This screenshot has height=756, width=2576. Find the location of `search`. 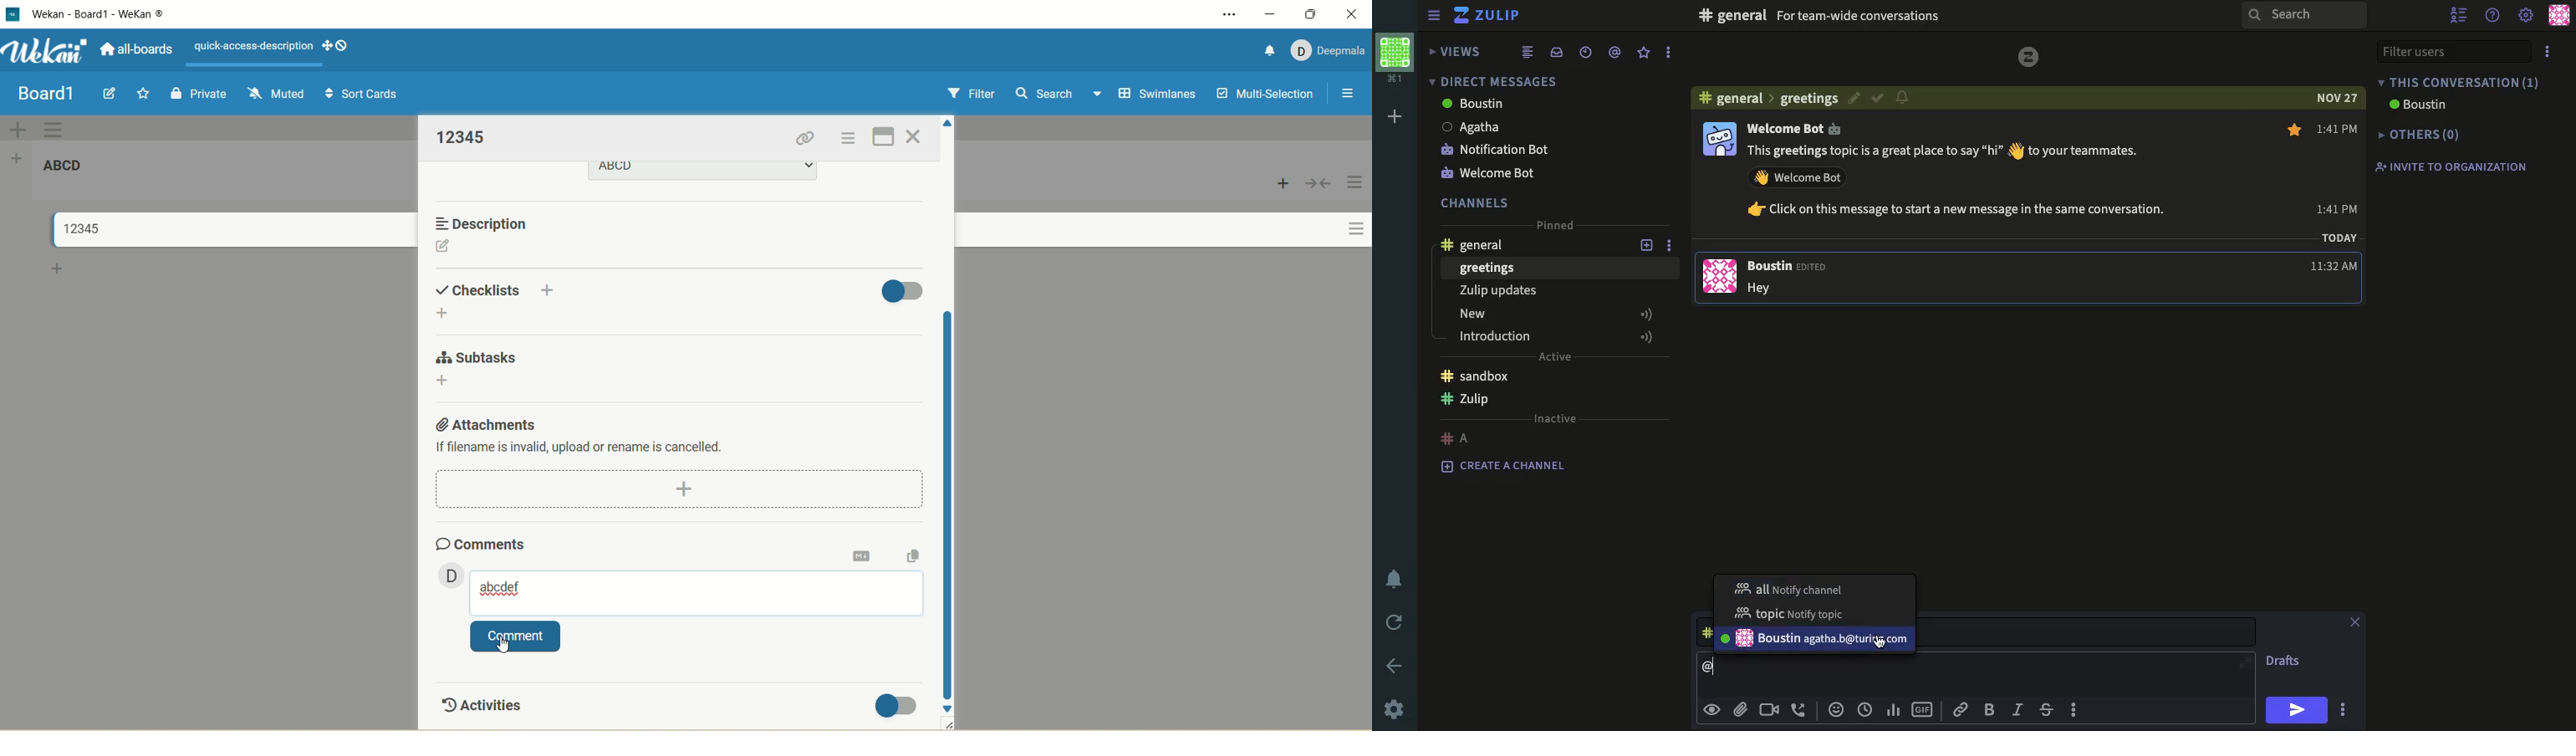

search is located at coordinates (2306, 17).